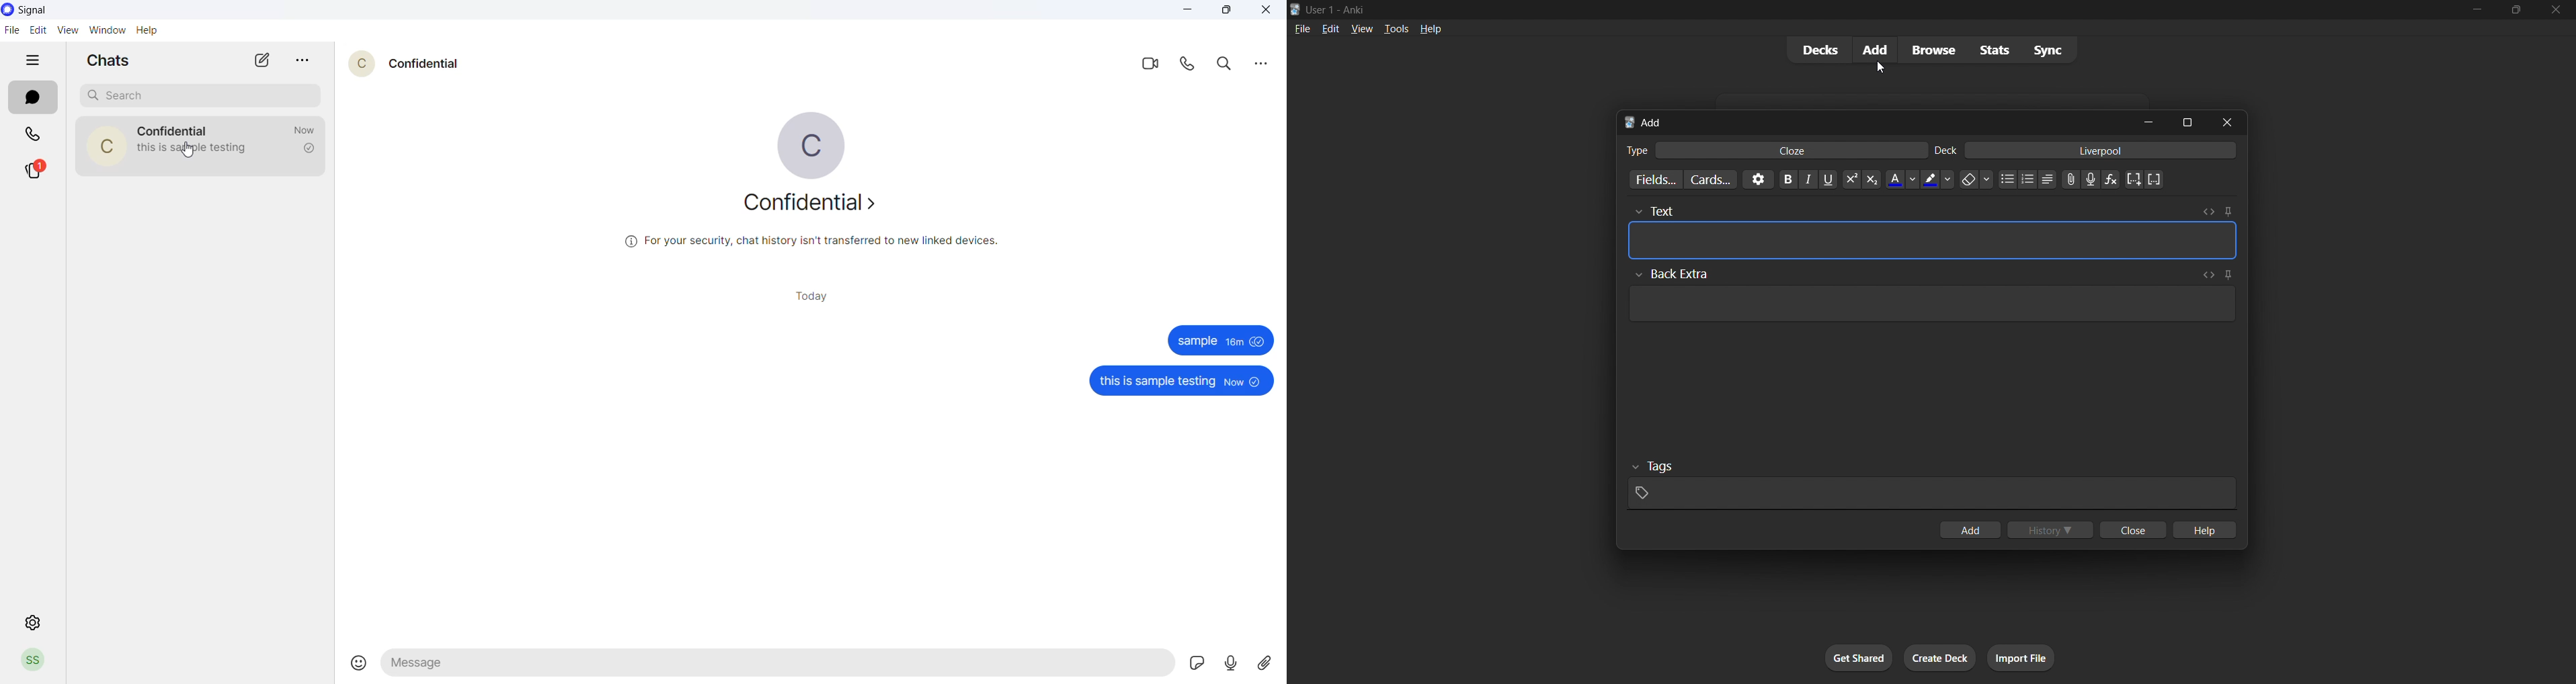 This screenshot has width=2576, height=700. Describe the element at coordinates (2515, 12) in the screenshot. I see `maximize/restore` at that location.